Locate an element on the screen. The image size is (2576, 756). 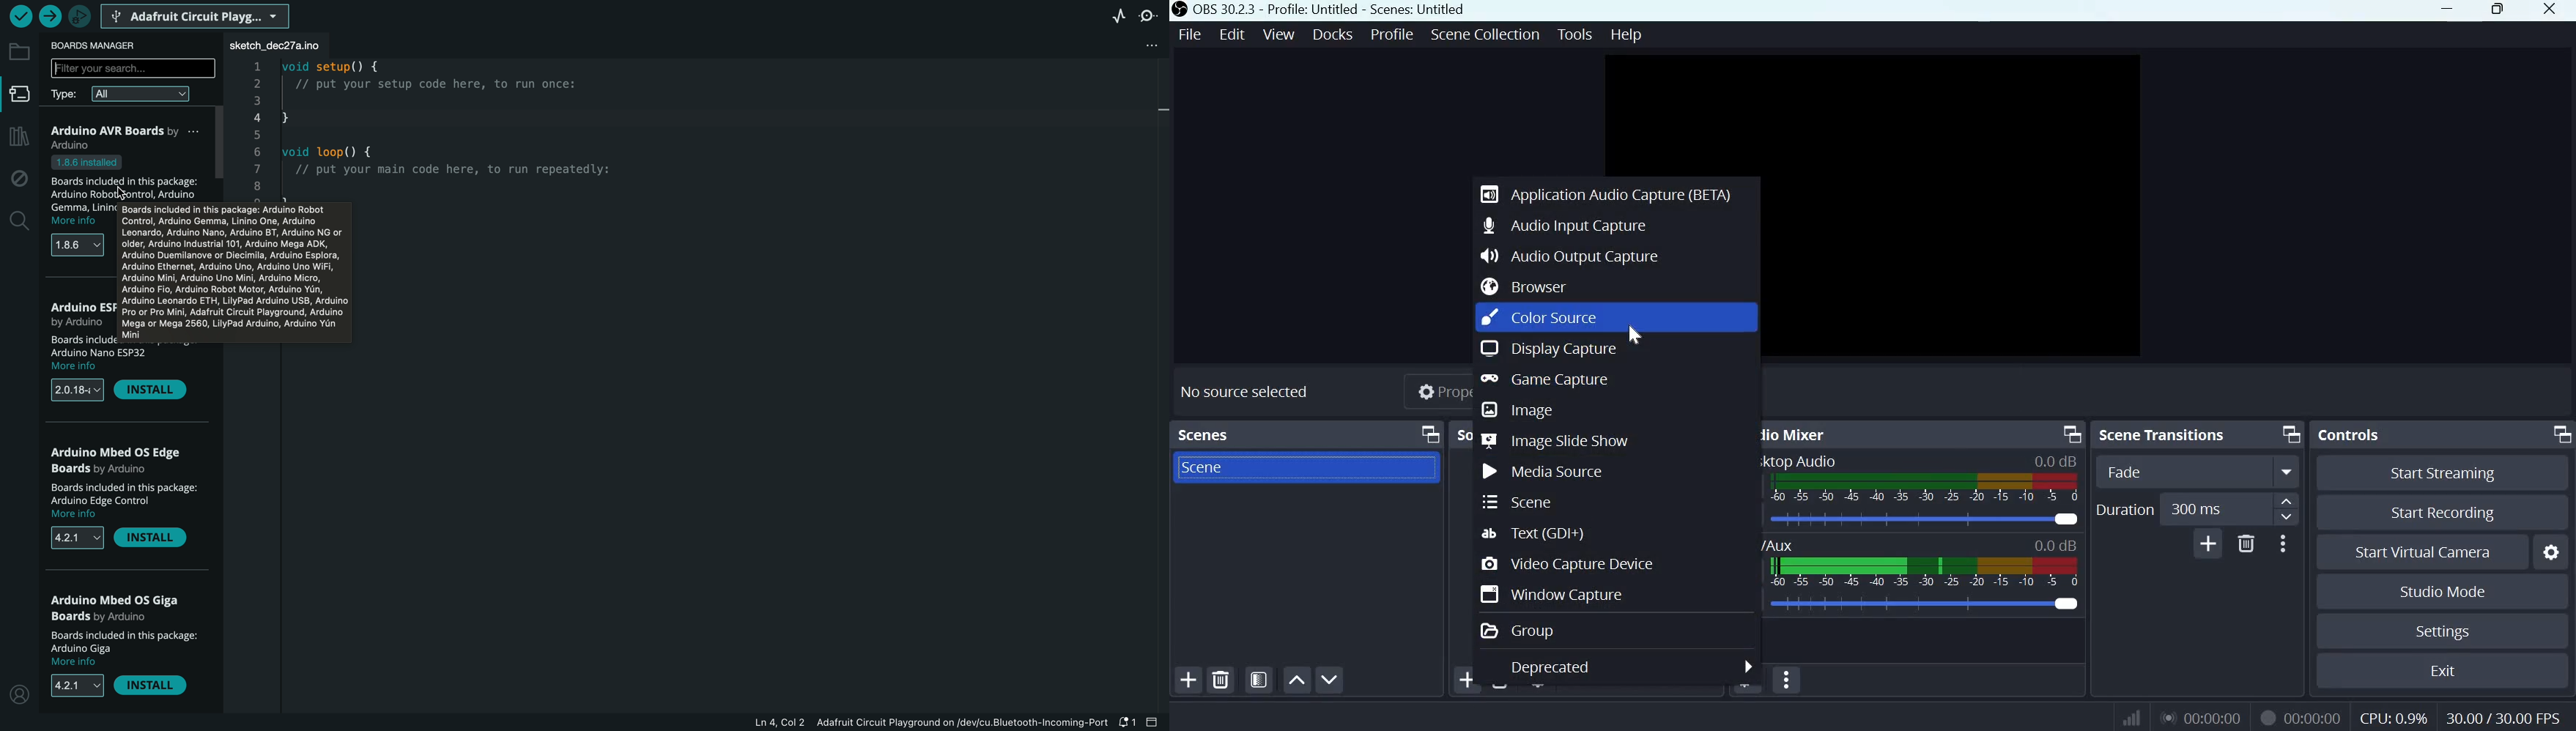
remove selected scene(s) is located at coordinates (1224, 680).